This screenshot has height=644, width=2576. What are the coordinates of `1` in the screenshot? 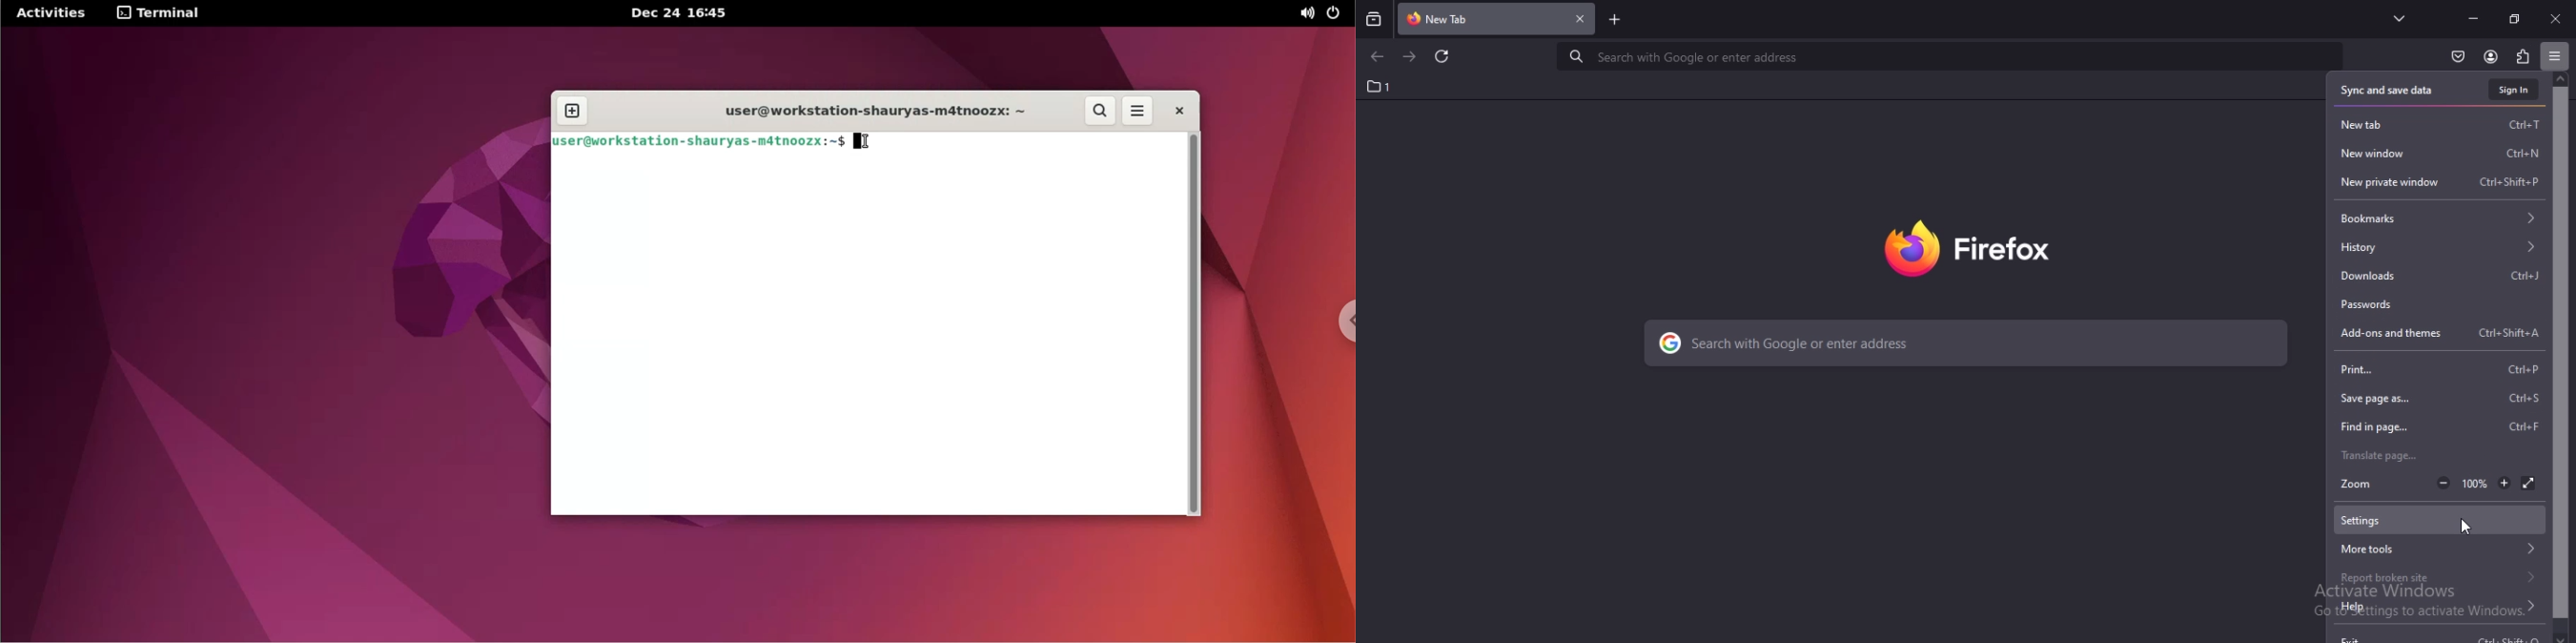 It's located at (1374, 86).